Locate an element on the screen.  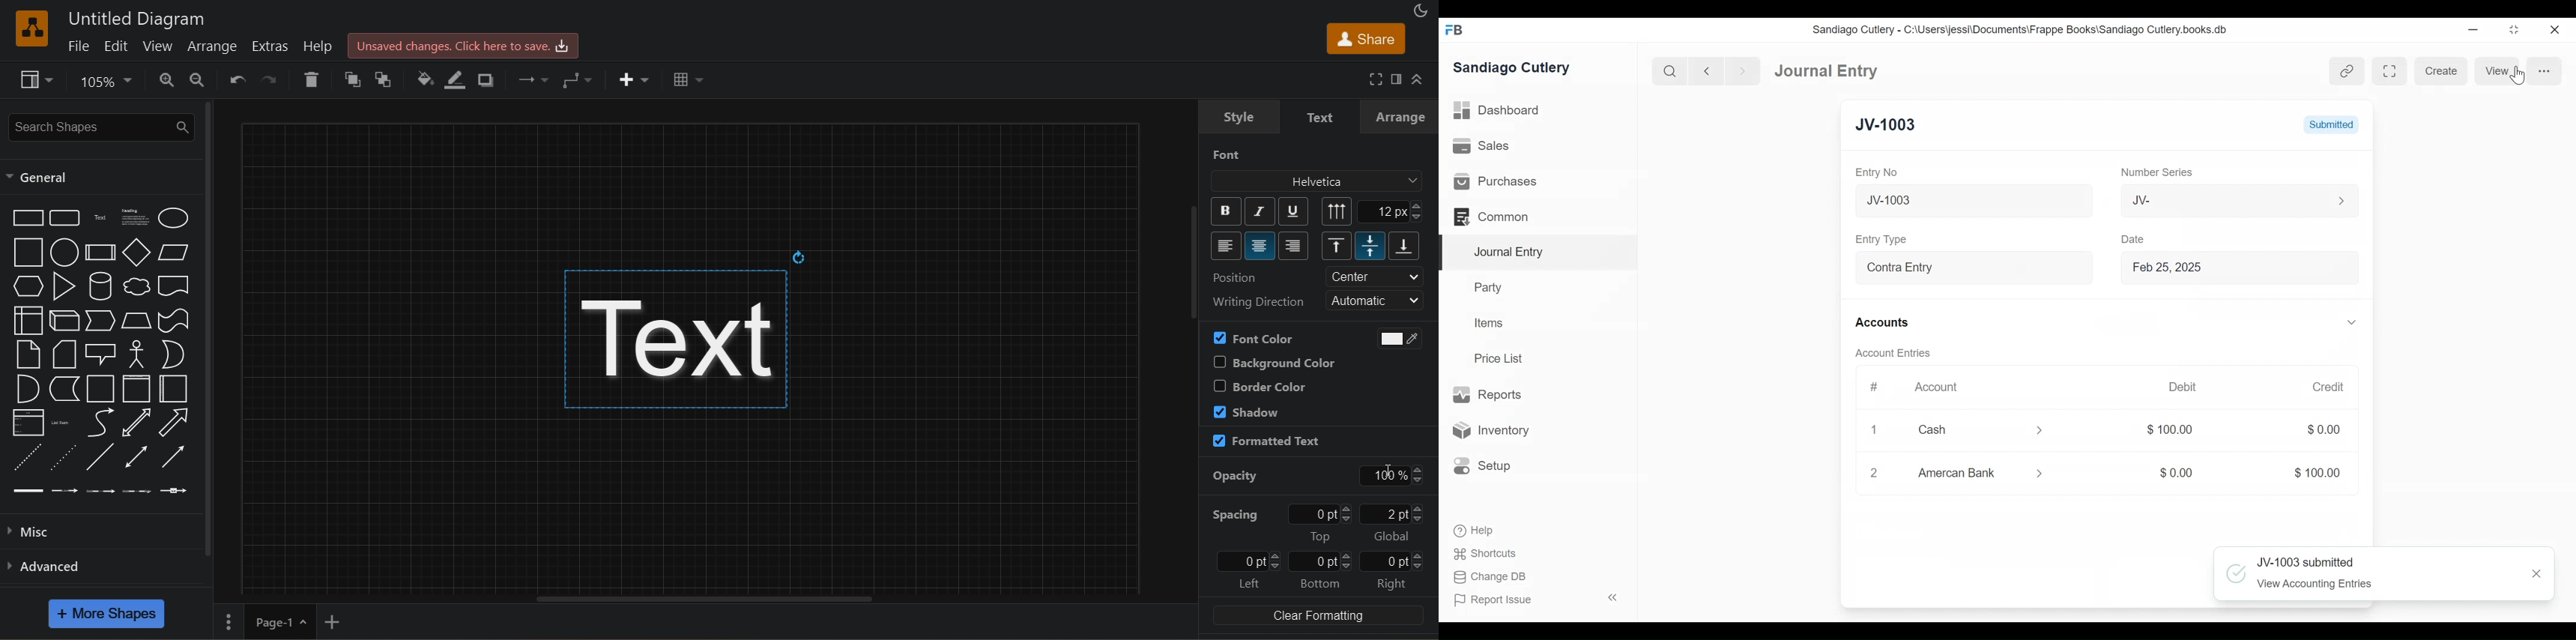
waypoints is located at coordinates (580, 80).